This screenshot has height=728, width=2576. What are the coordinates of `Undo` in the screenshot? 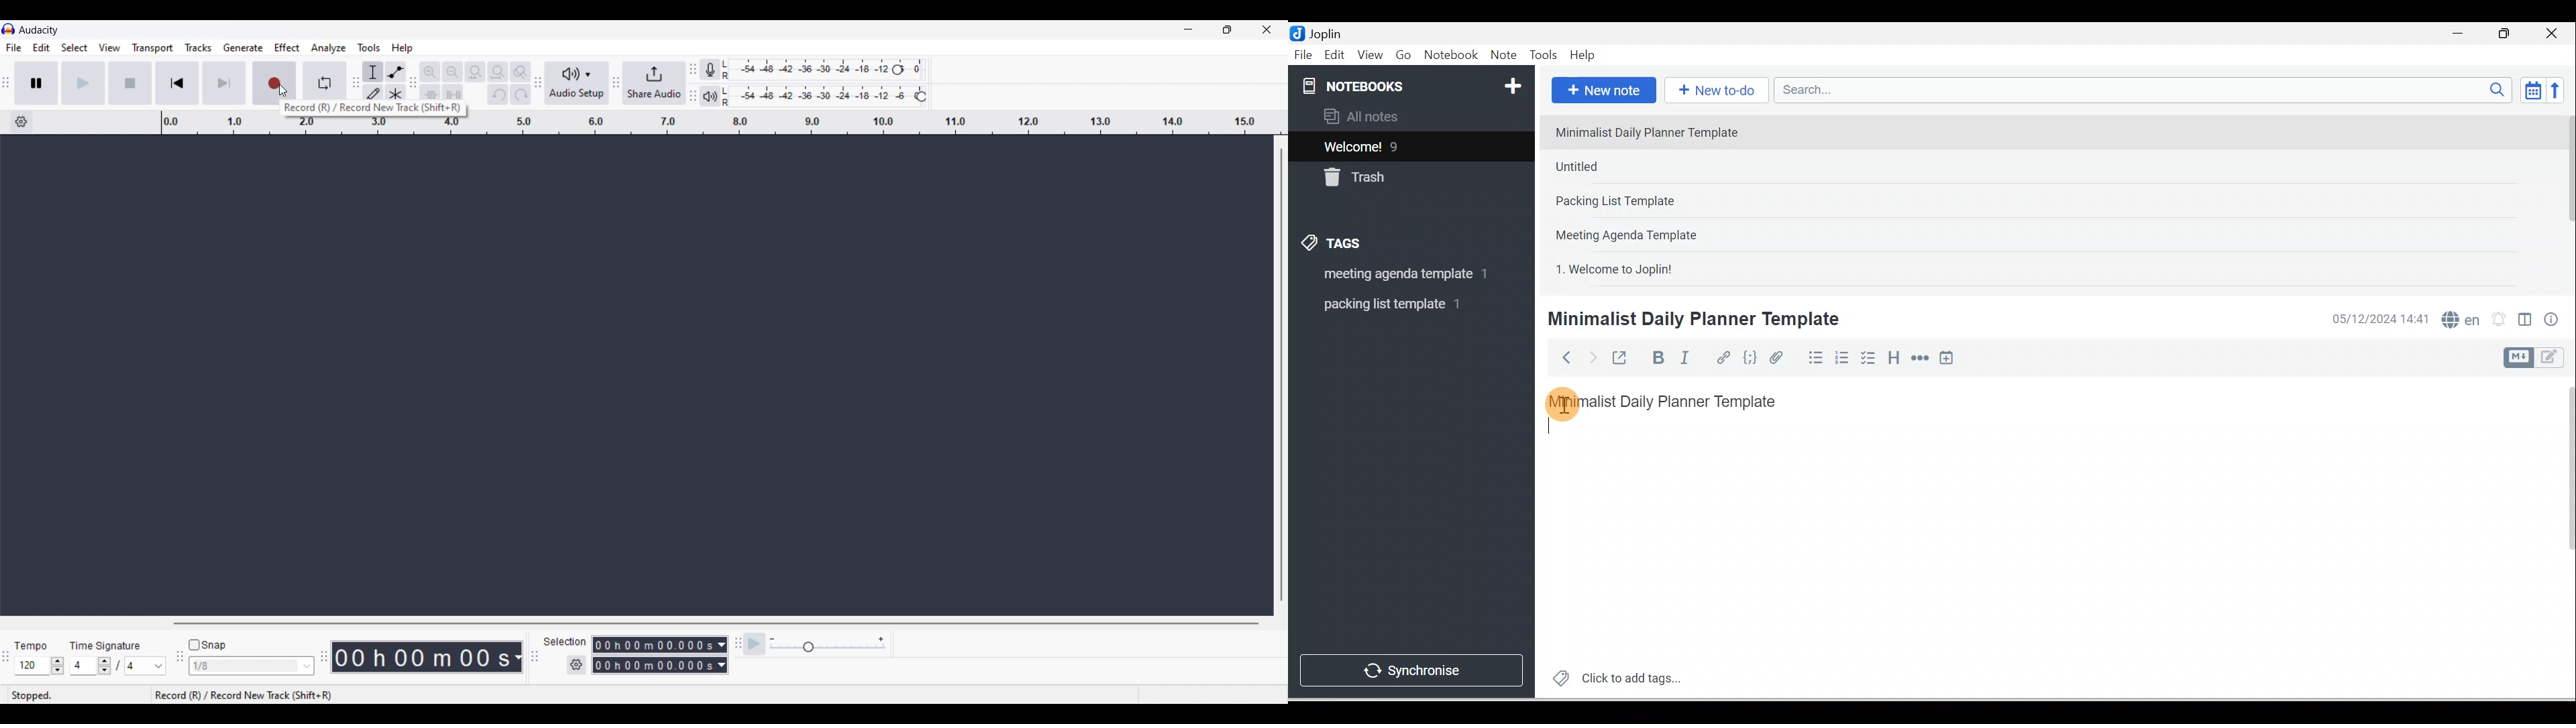 It's located at (498, 94).